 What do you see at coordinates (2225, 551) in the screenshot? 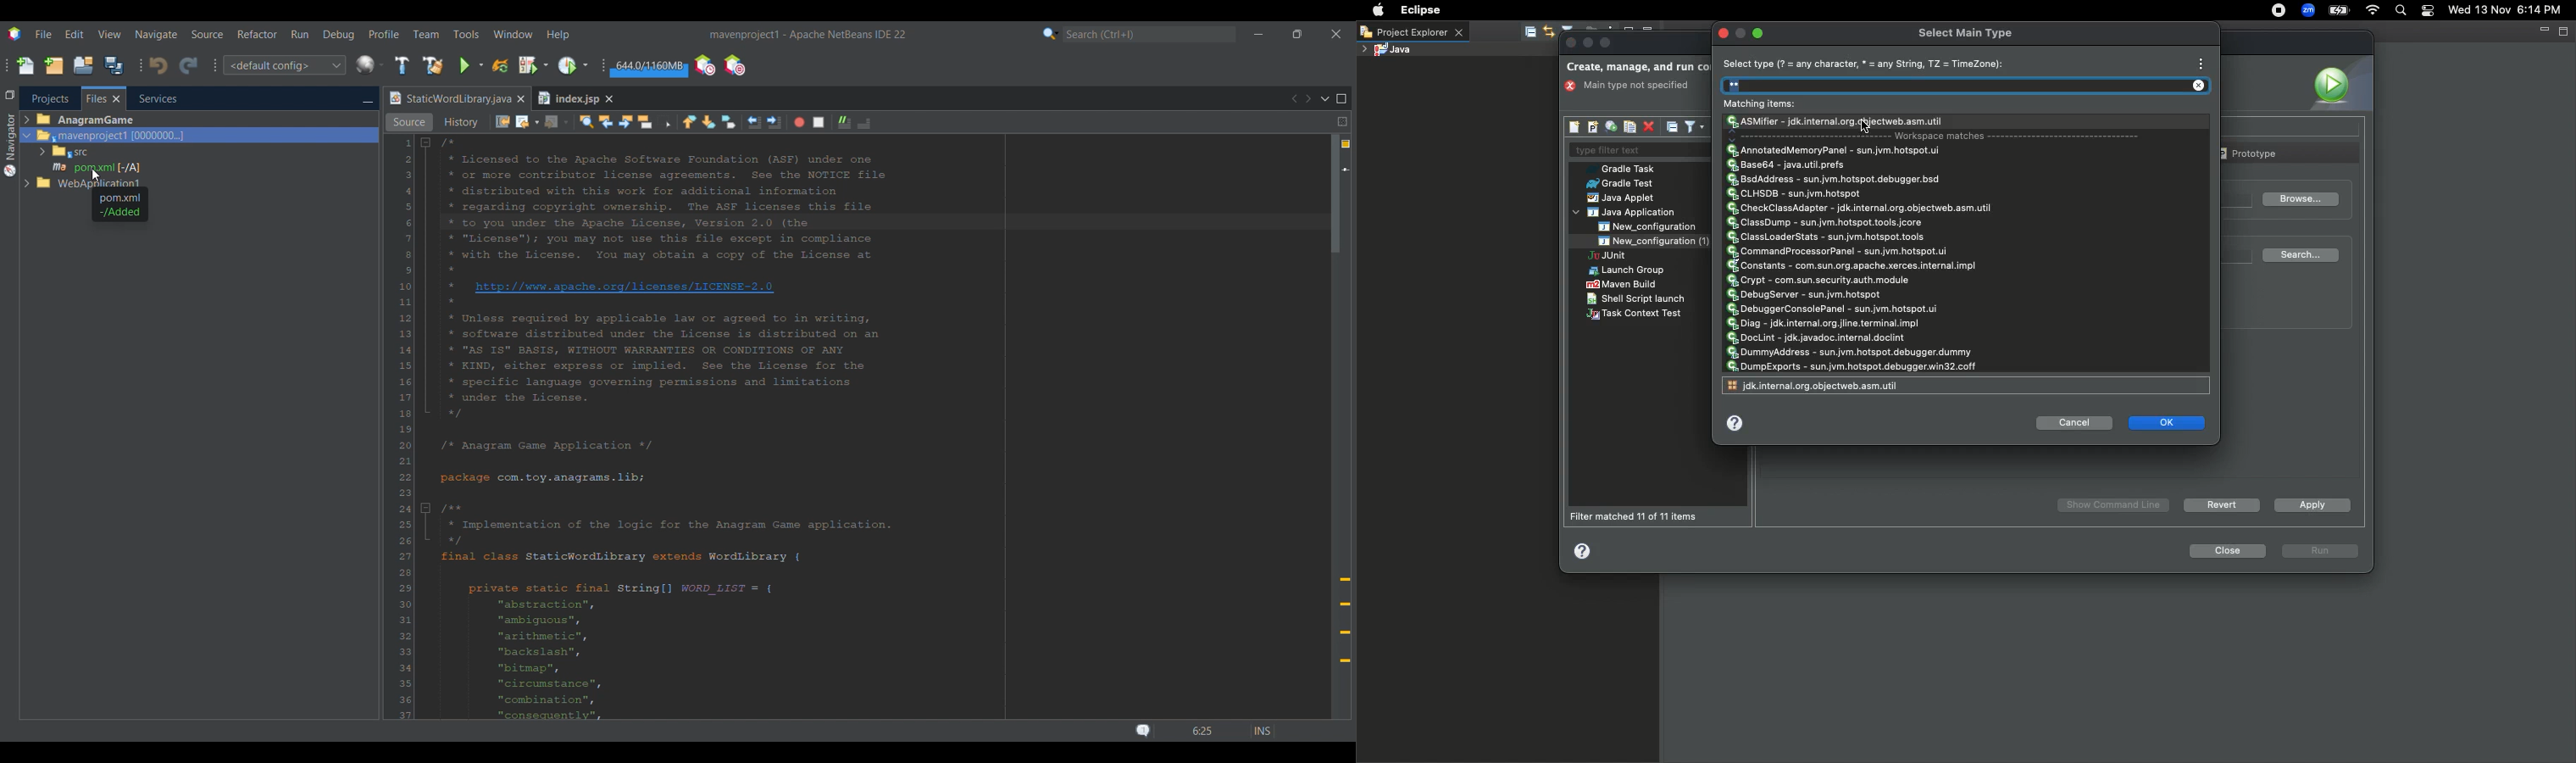
I see `Close` at bounding box center [2225, 551].